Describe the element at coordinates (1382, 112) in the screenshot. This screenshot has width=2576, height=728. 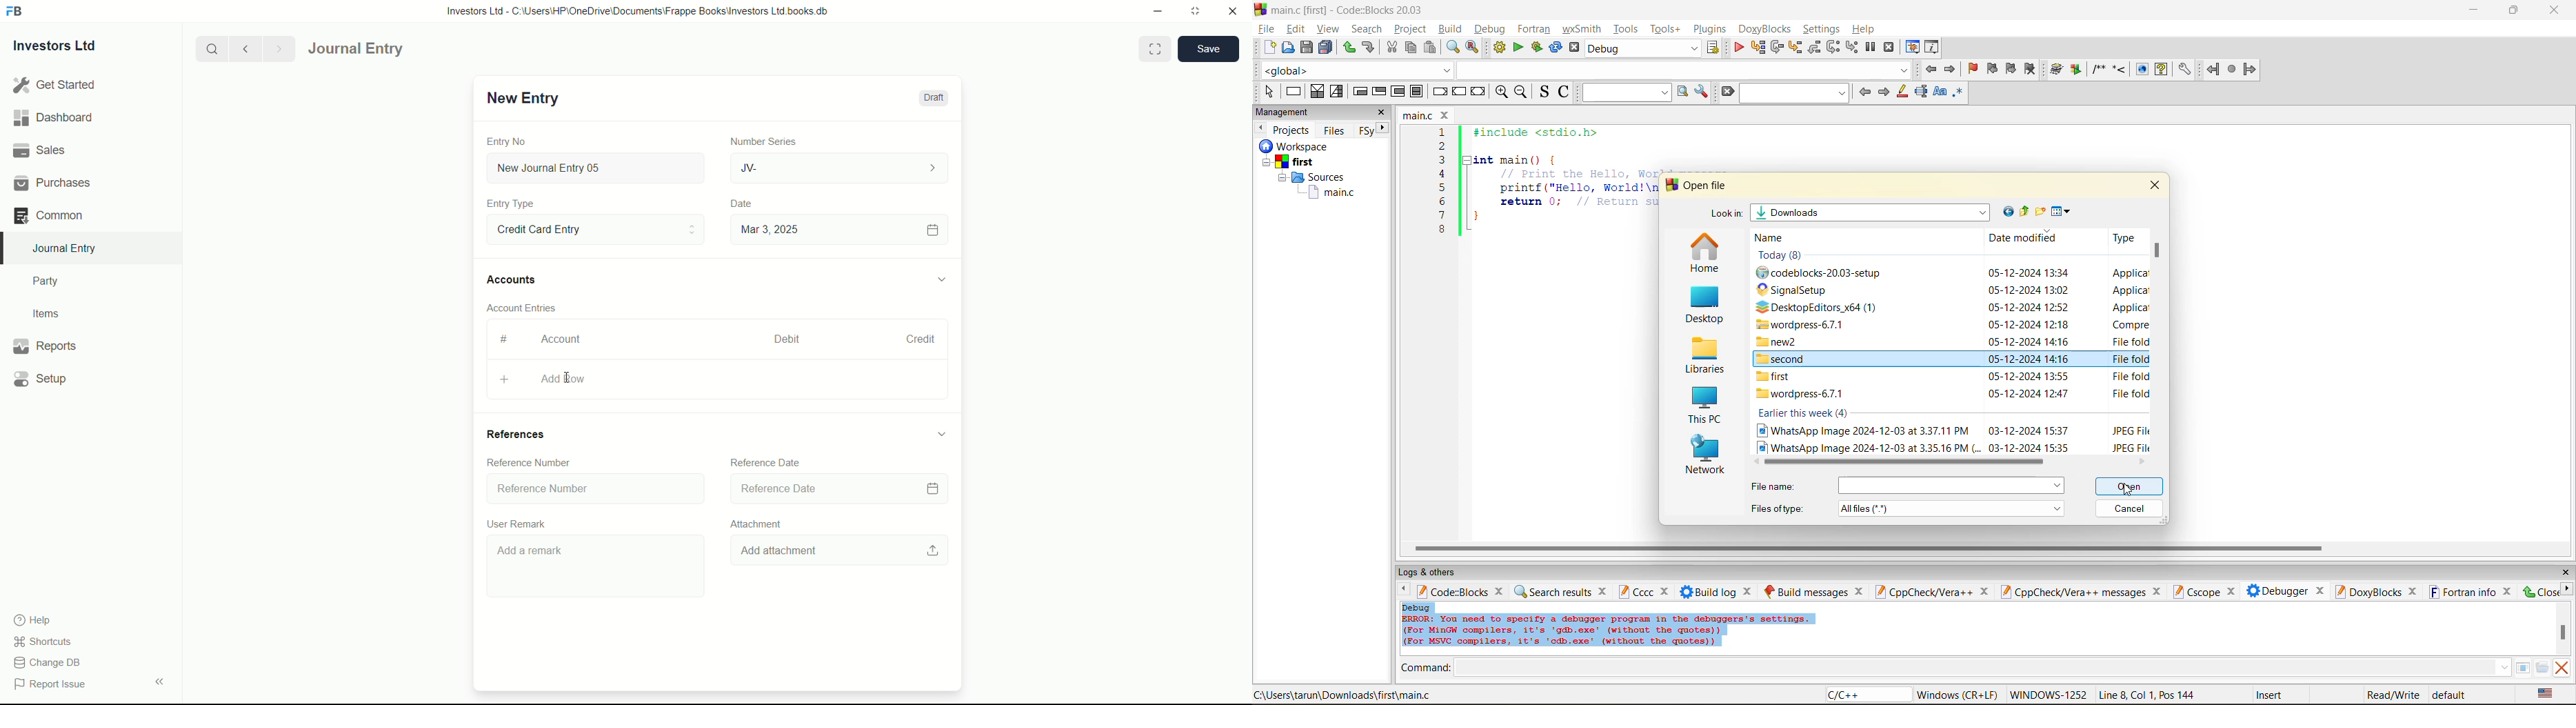
I see `close` at that location.